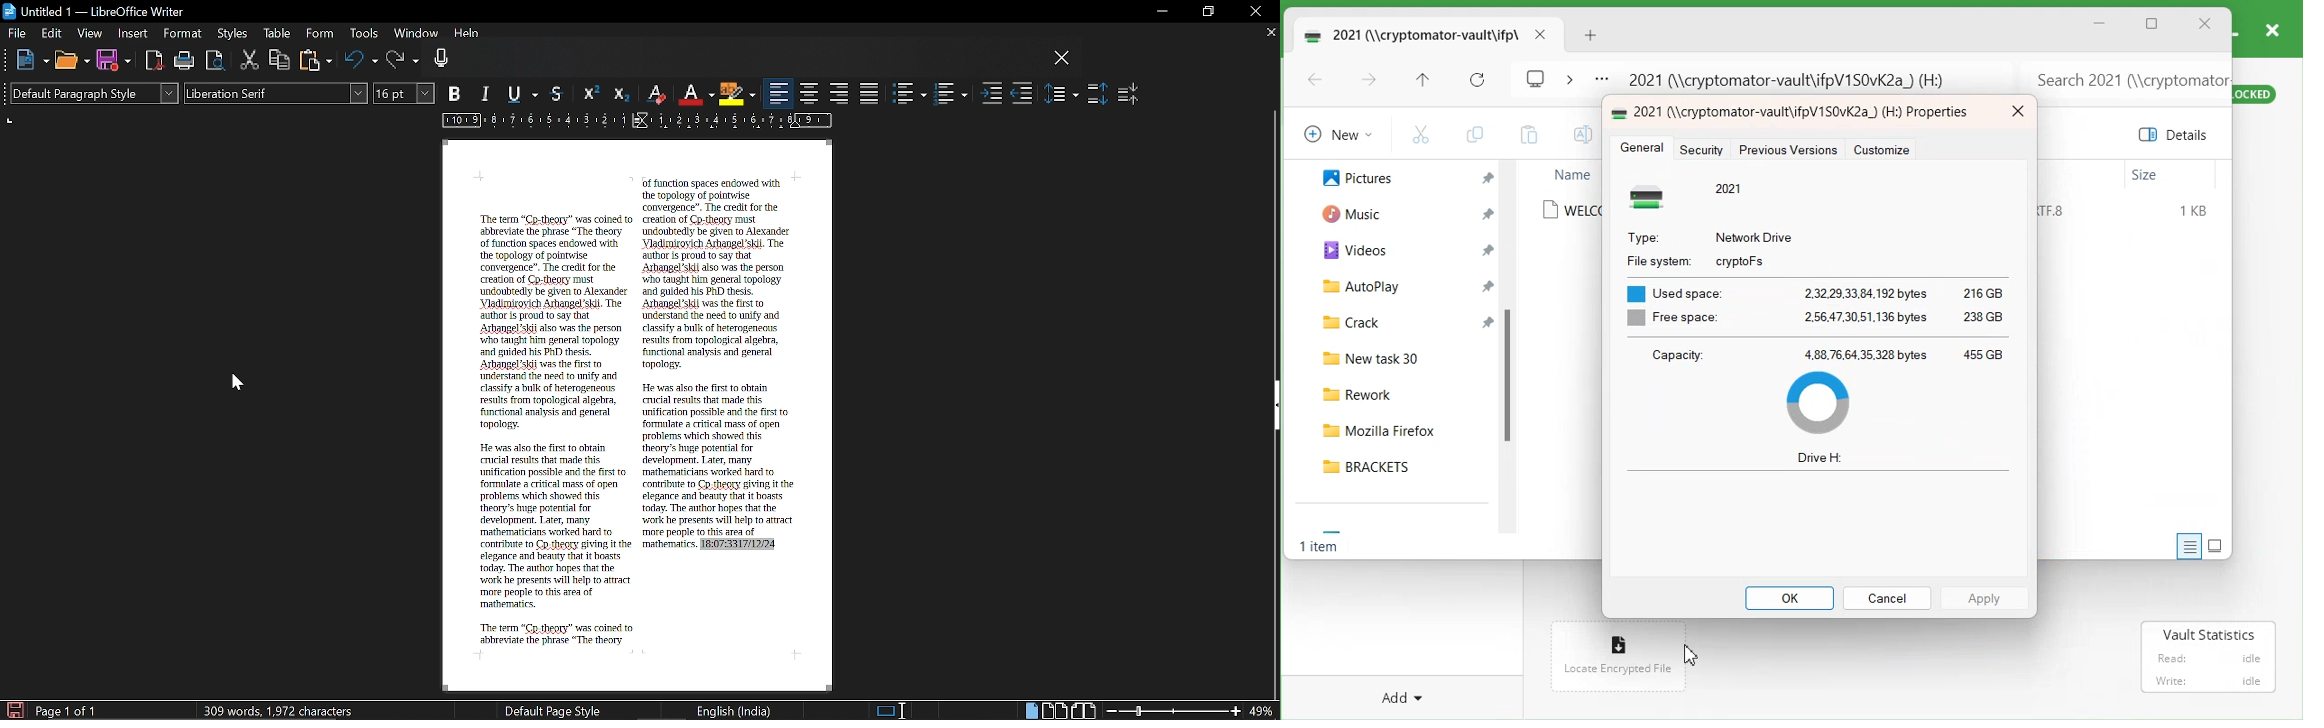 Image resolution: width=2324 pixels, height=728 pixels. What do you see at coordinates (1263, 711) in the screenshot?
I see `Current zoom` at bounding box center [1263, 711].